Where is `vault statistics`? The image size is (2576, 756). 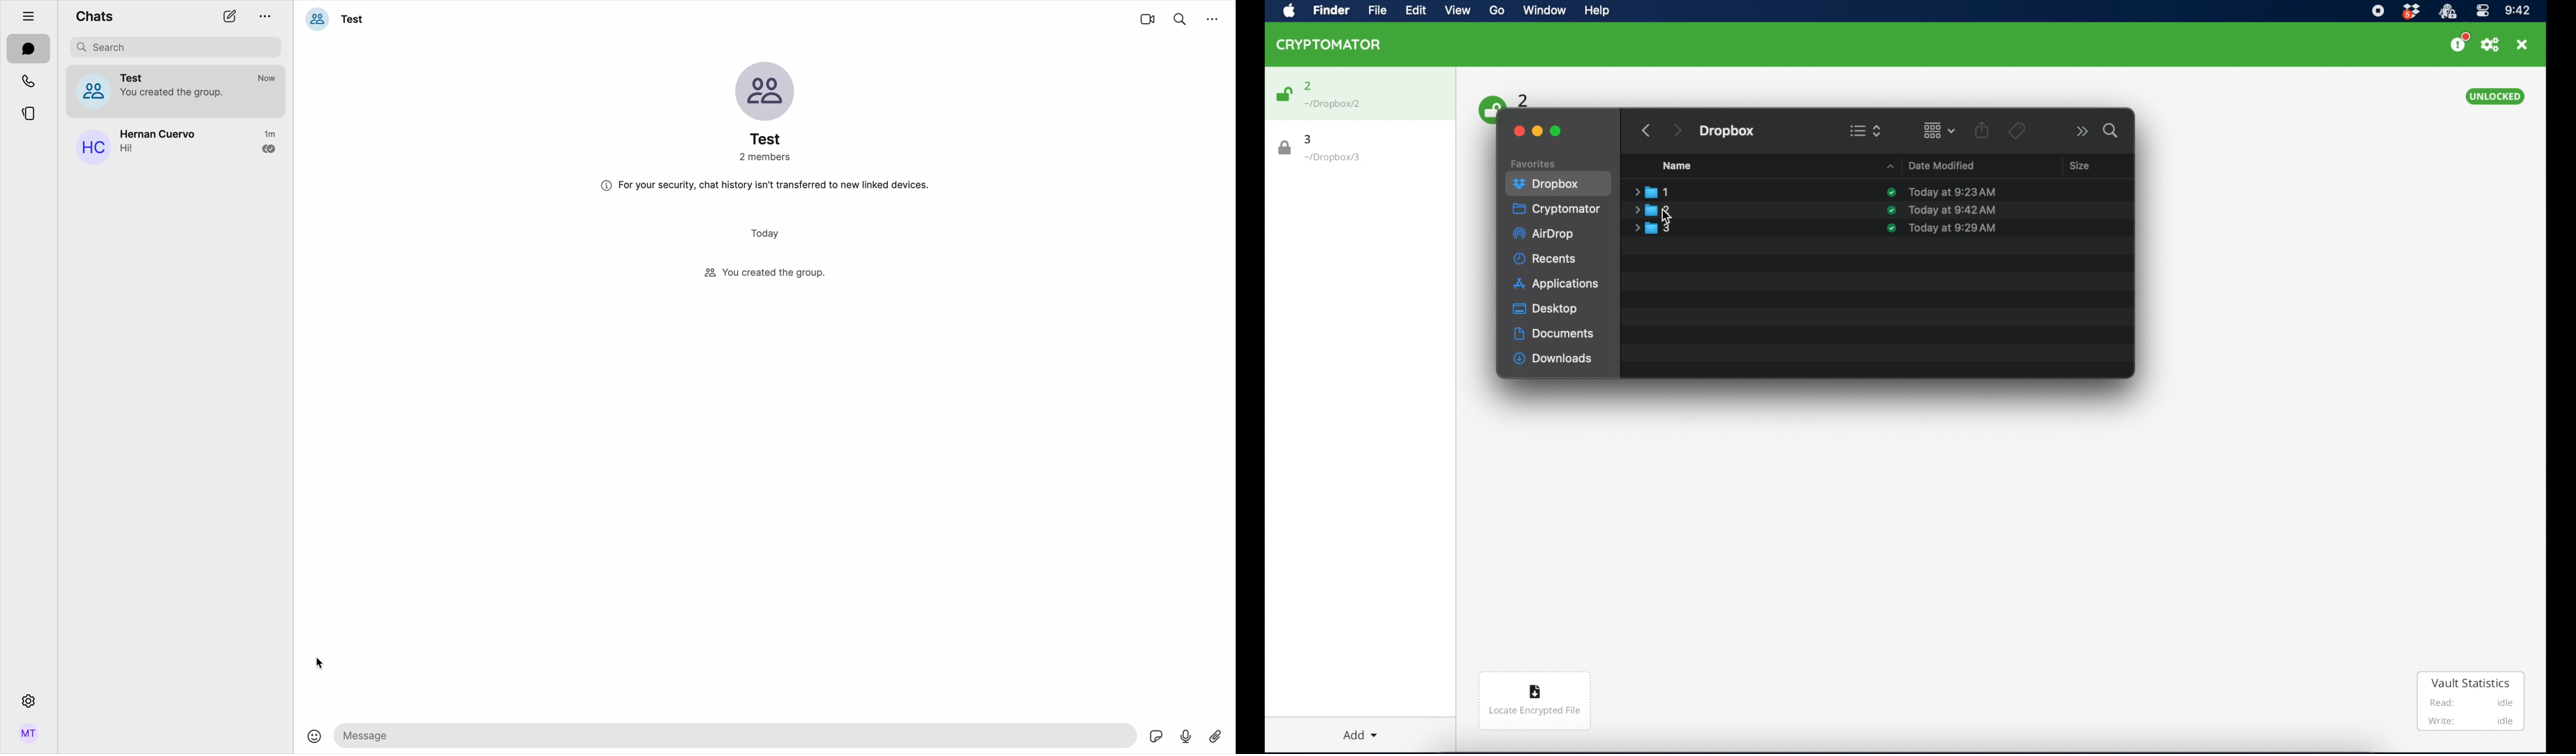 vault statistics is located at coordinates (2471, 702).